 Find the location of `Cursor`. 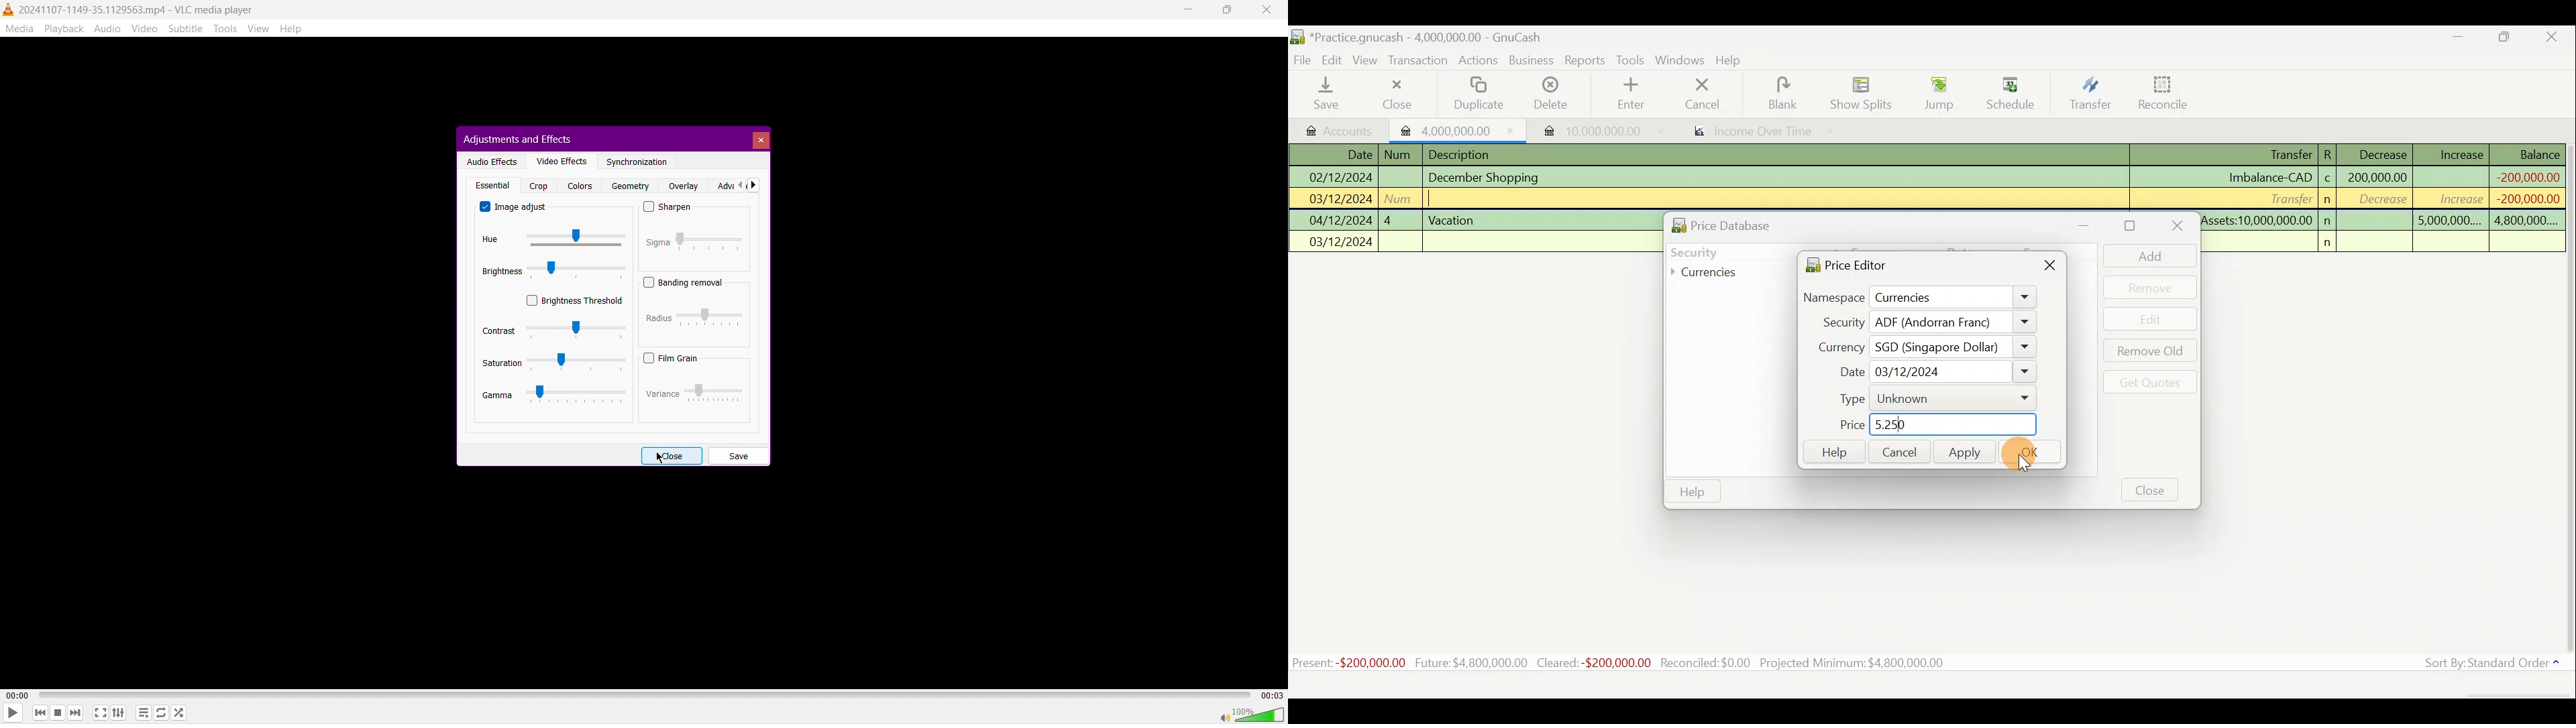

Cursor is located at coordinates (661, 457).